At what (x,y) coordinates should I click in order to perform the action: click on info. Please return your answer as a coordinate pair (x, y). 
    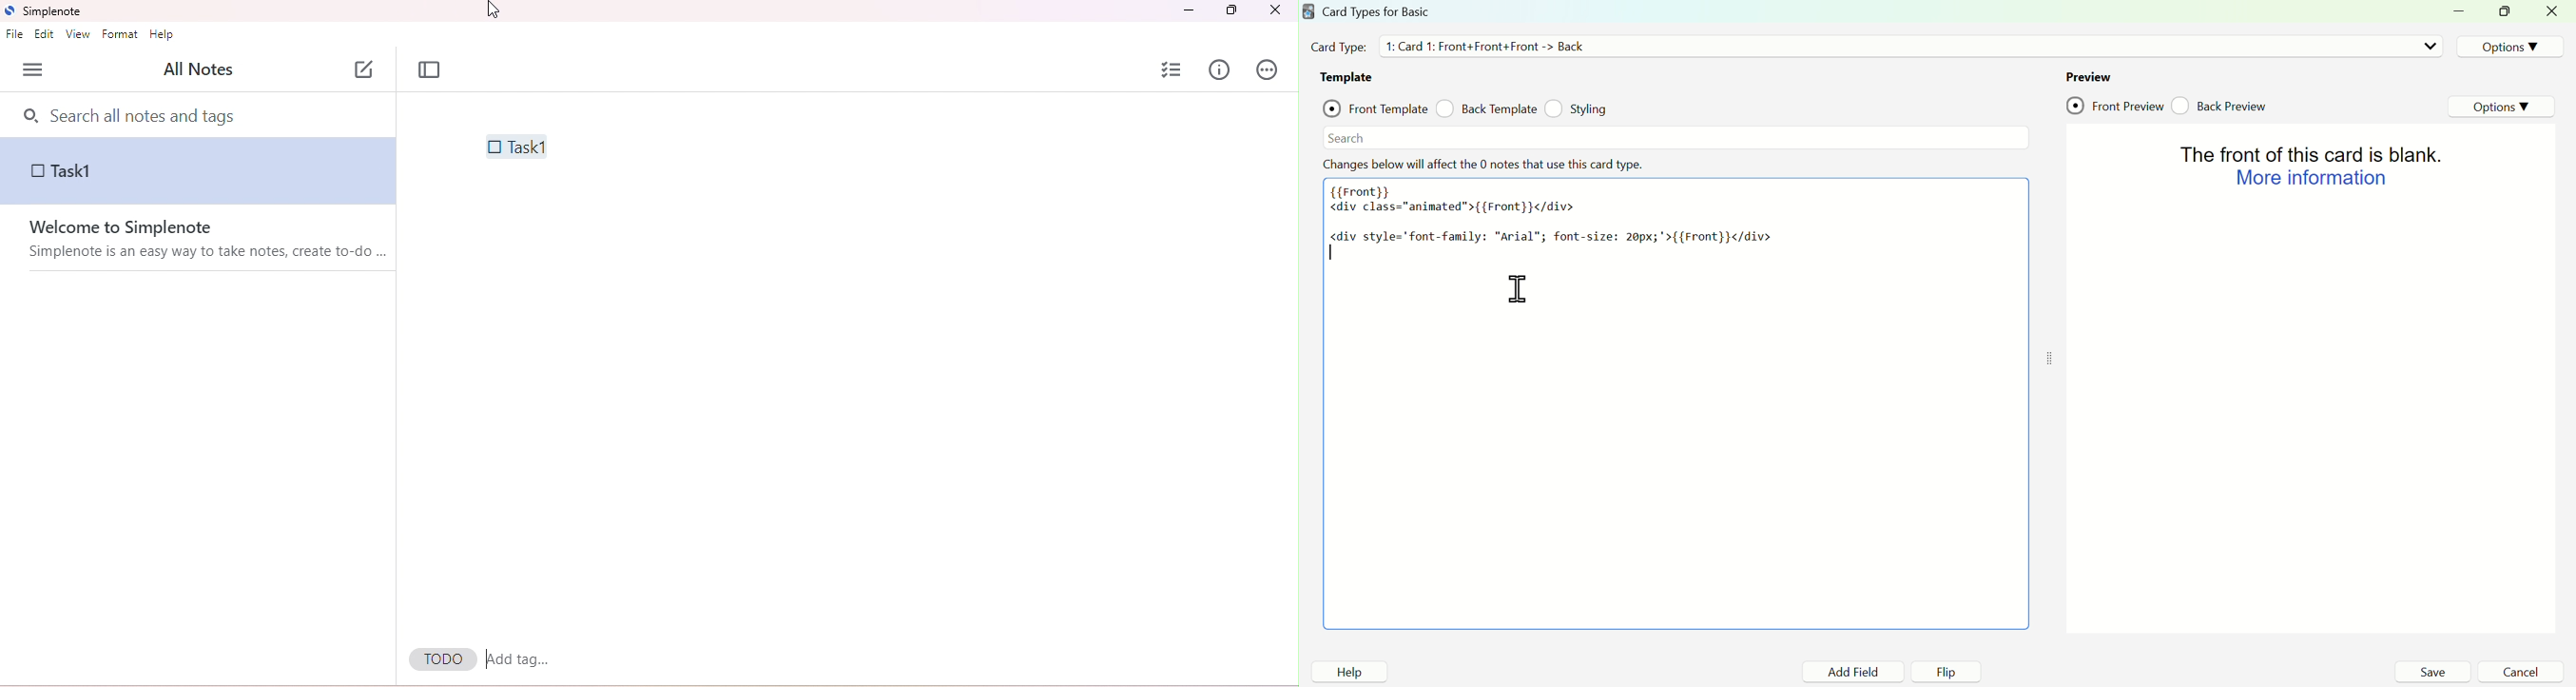
    Looking at the image, I should click on (1220, 69).